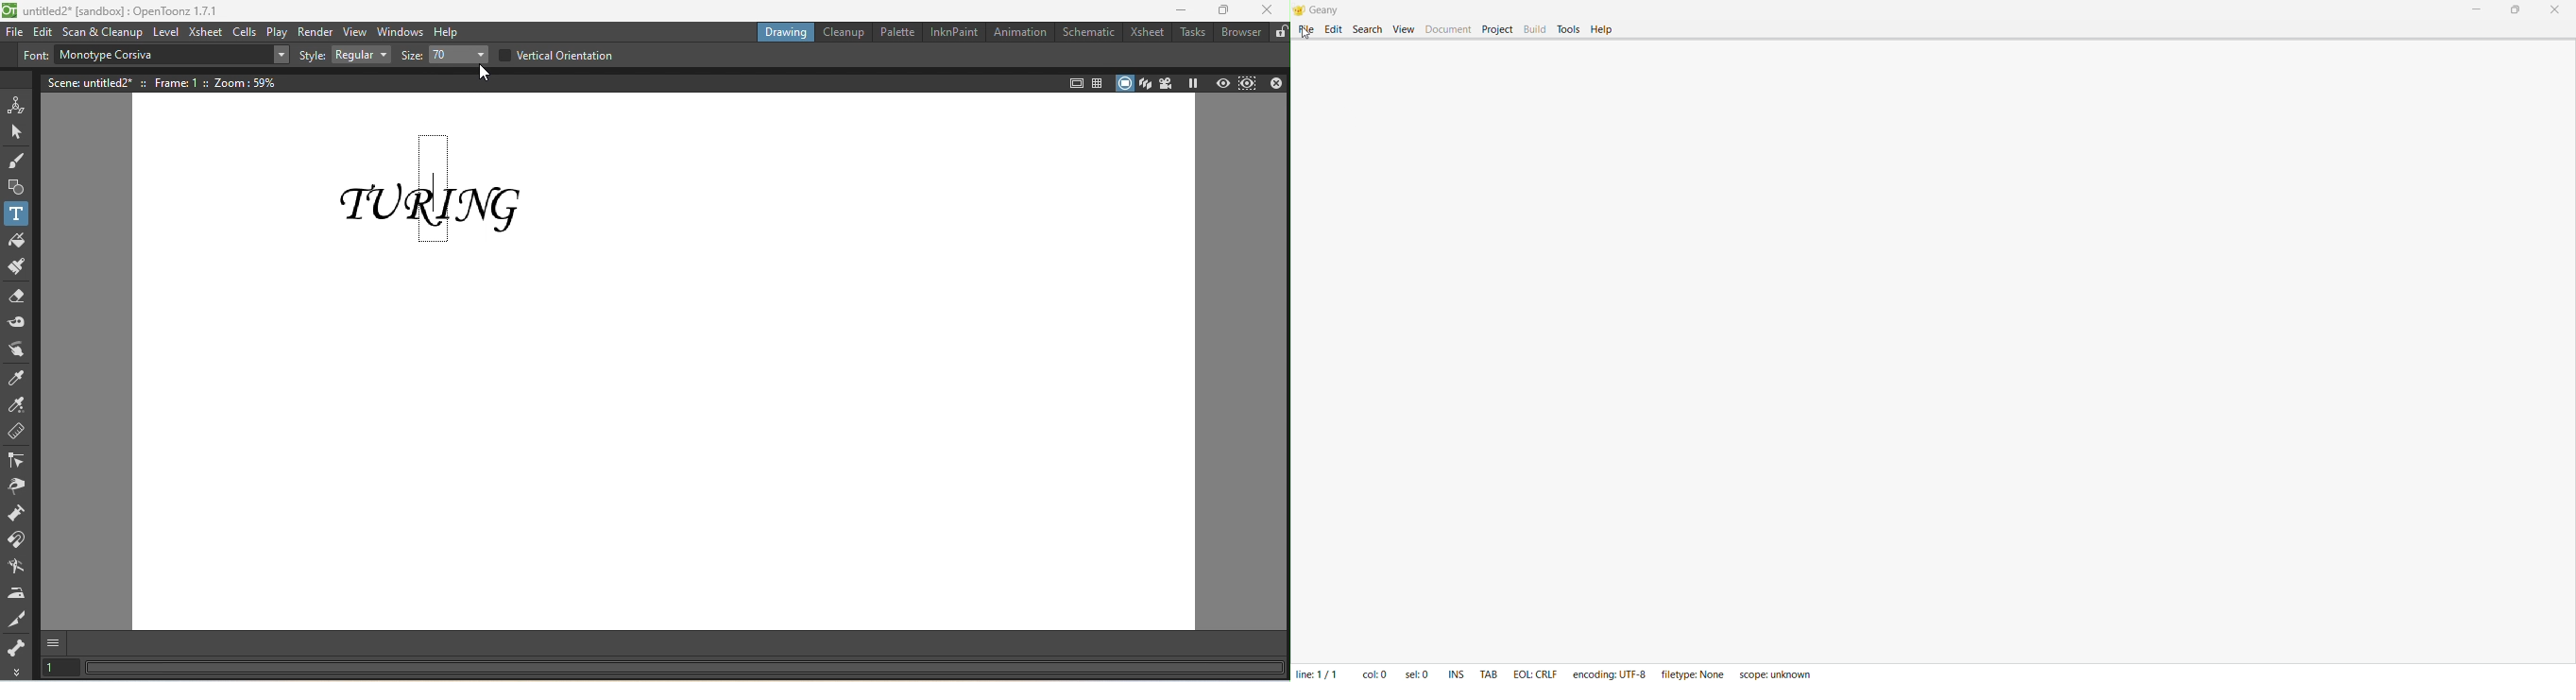 The height and width of the screenshot is (700, 2576). I want to click on Text box, so click(158, 55).